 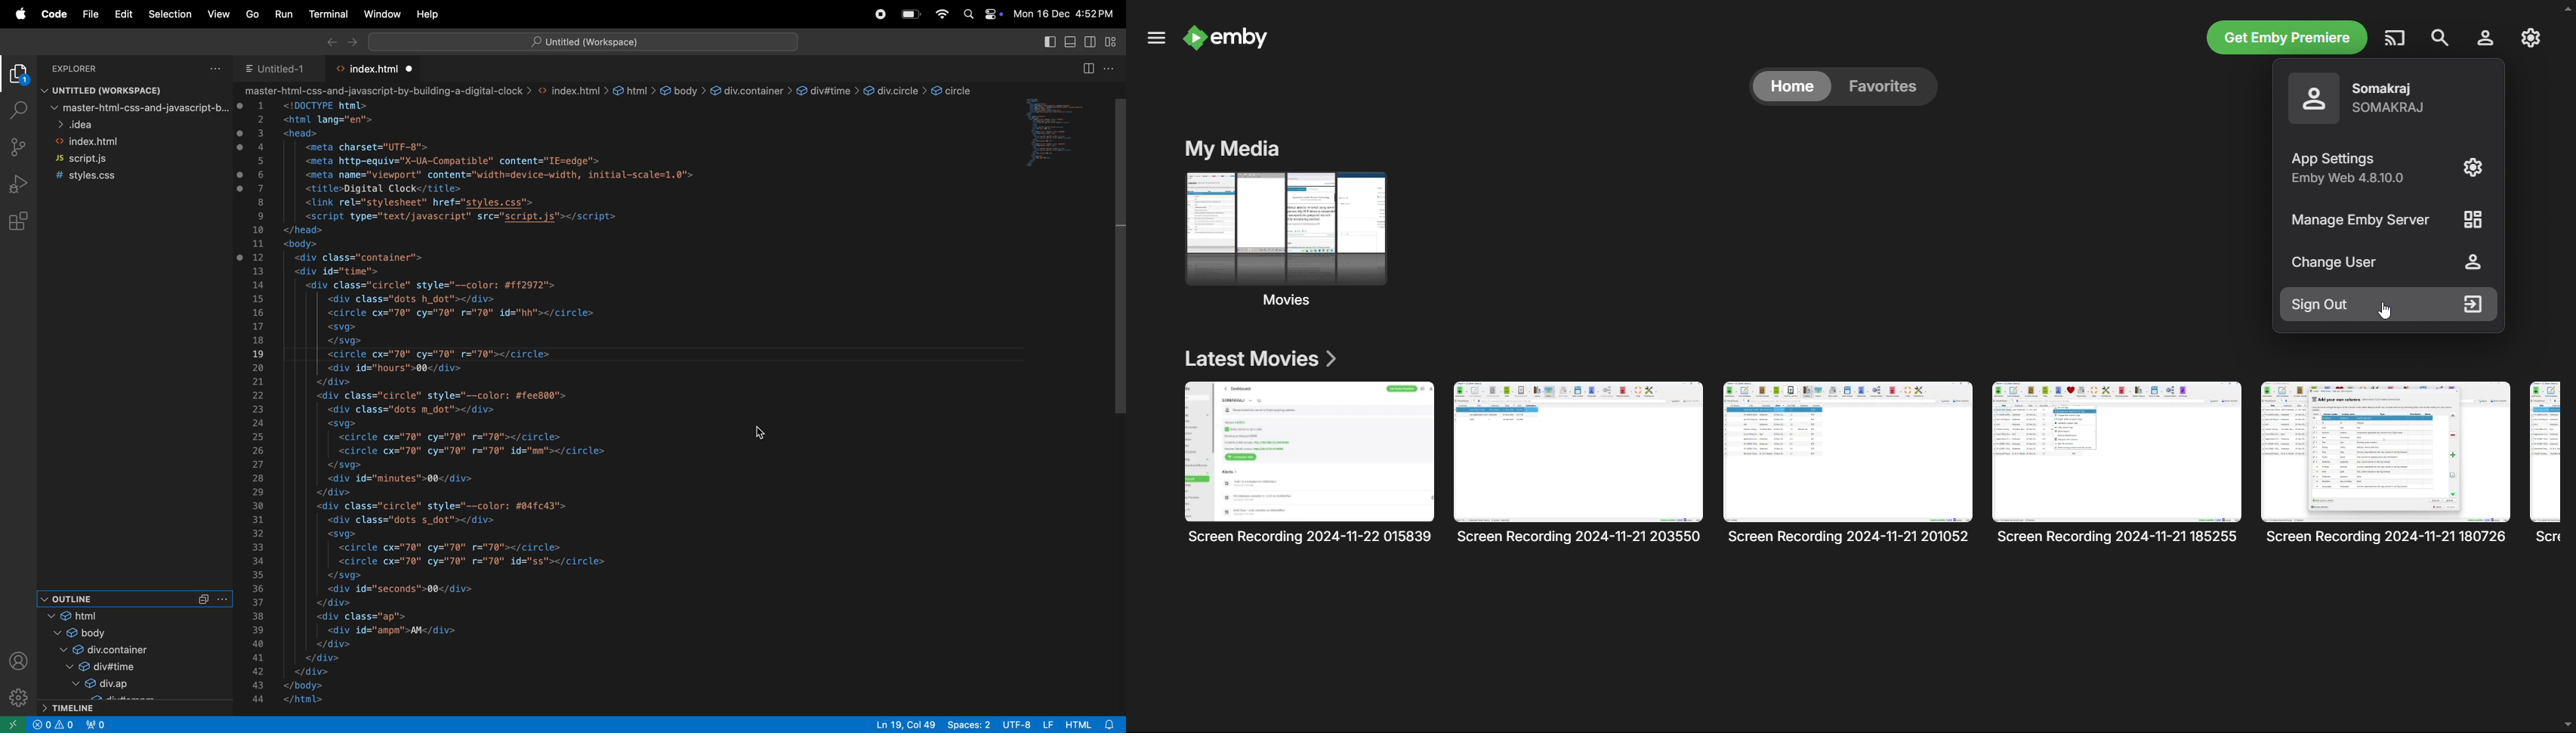 I want to click on window, so click(x=380, y=14).